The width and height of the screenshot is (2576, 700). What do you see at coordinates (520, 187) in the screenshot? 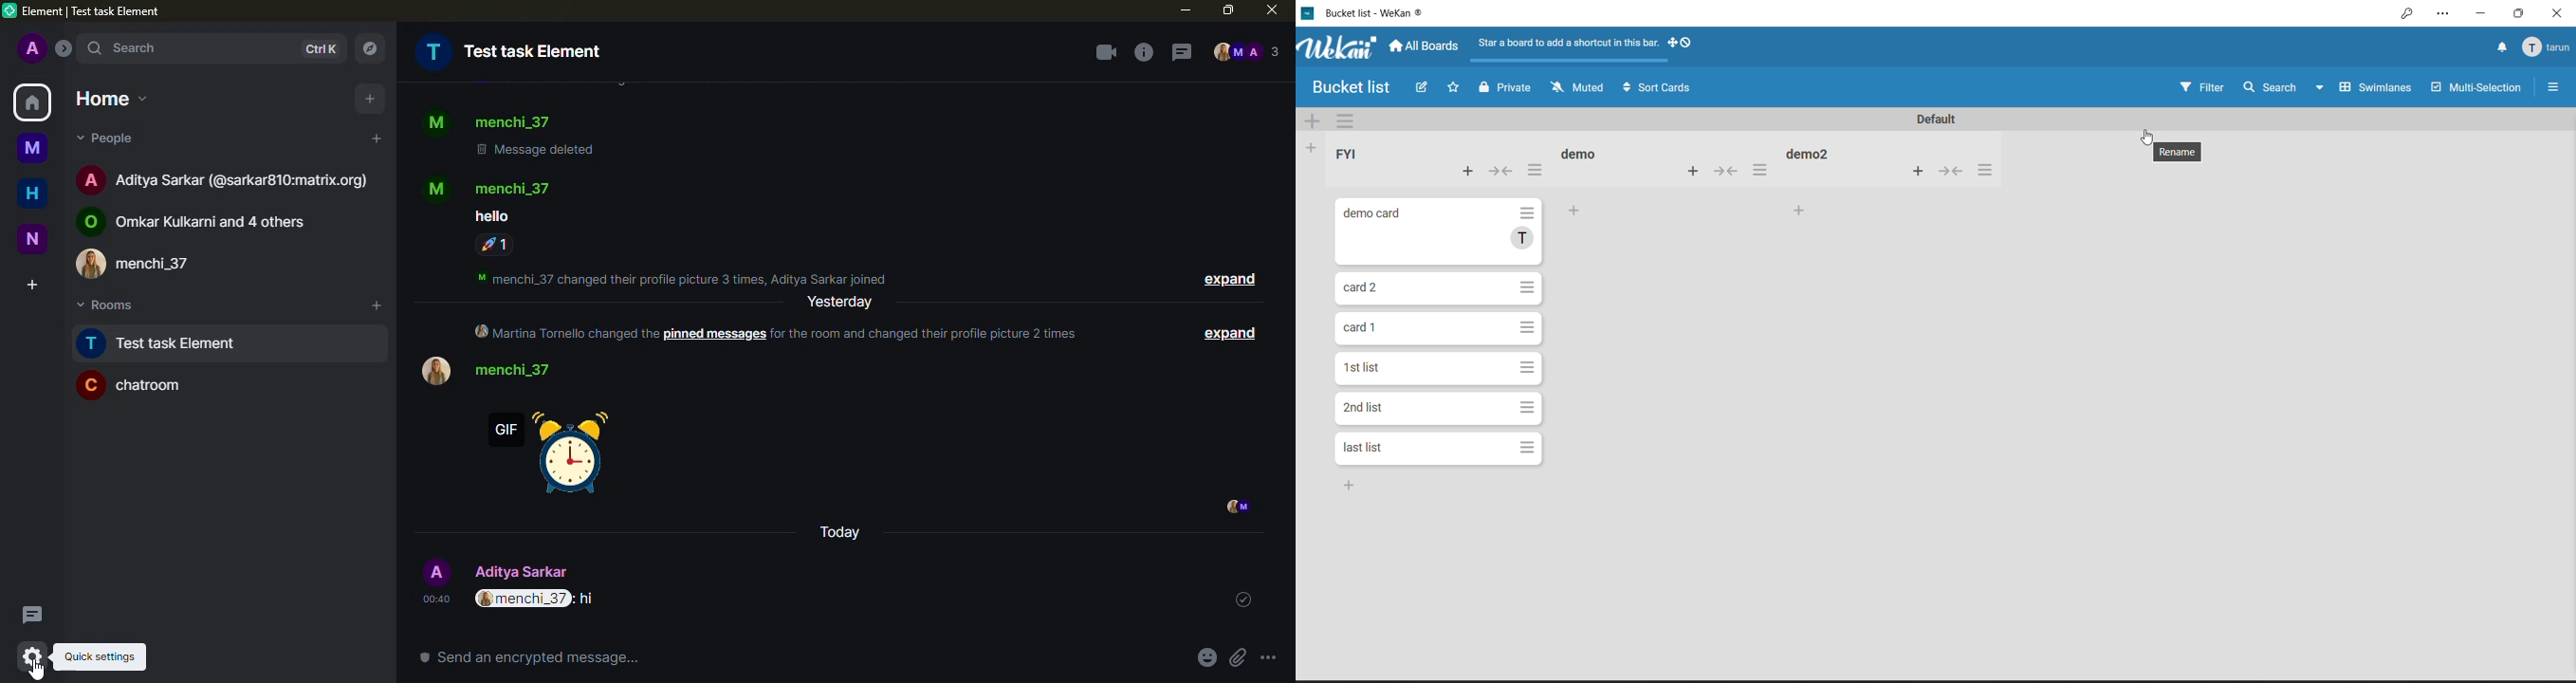
I see `contact` at bounding box center [520, 187].